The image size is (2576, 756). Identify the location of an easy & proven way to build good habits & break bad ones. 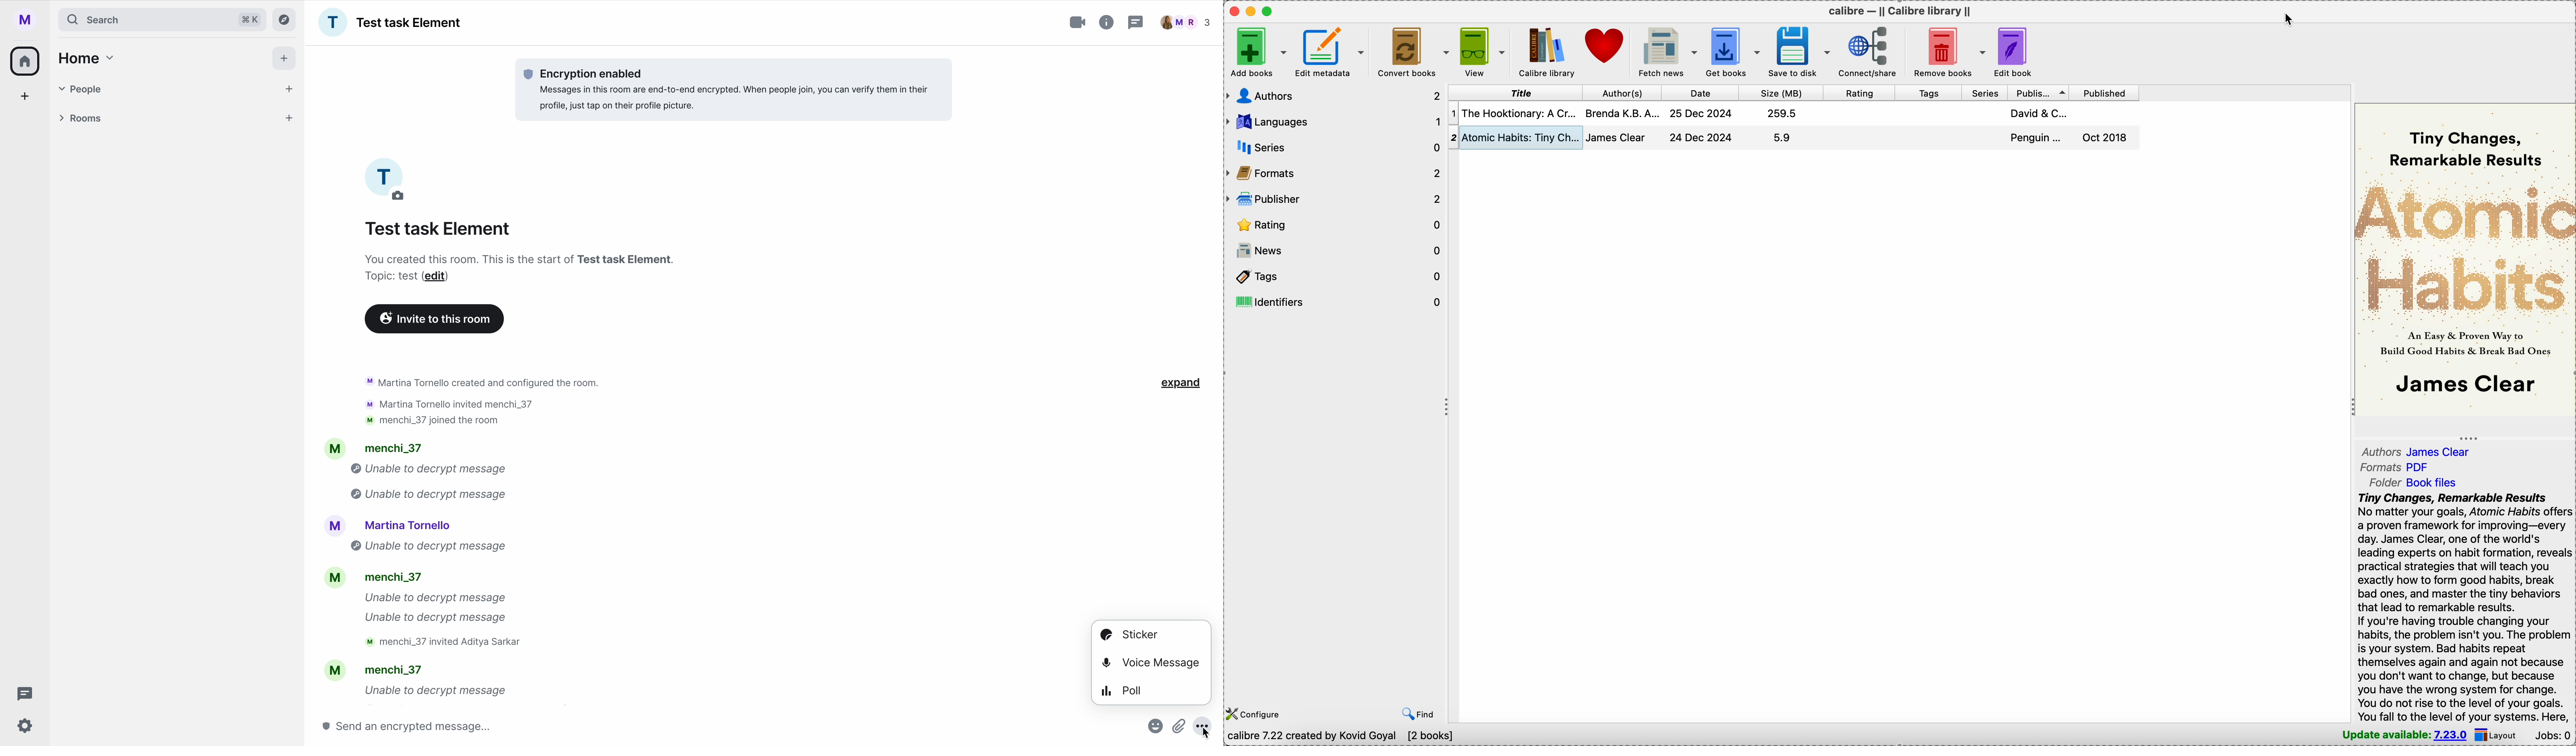
(2466, 344).